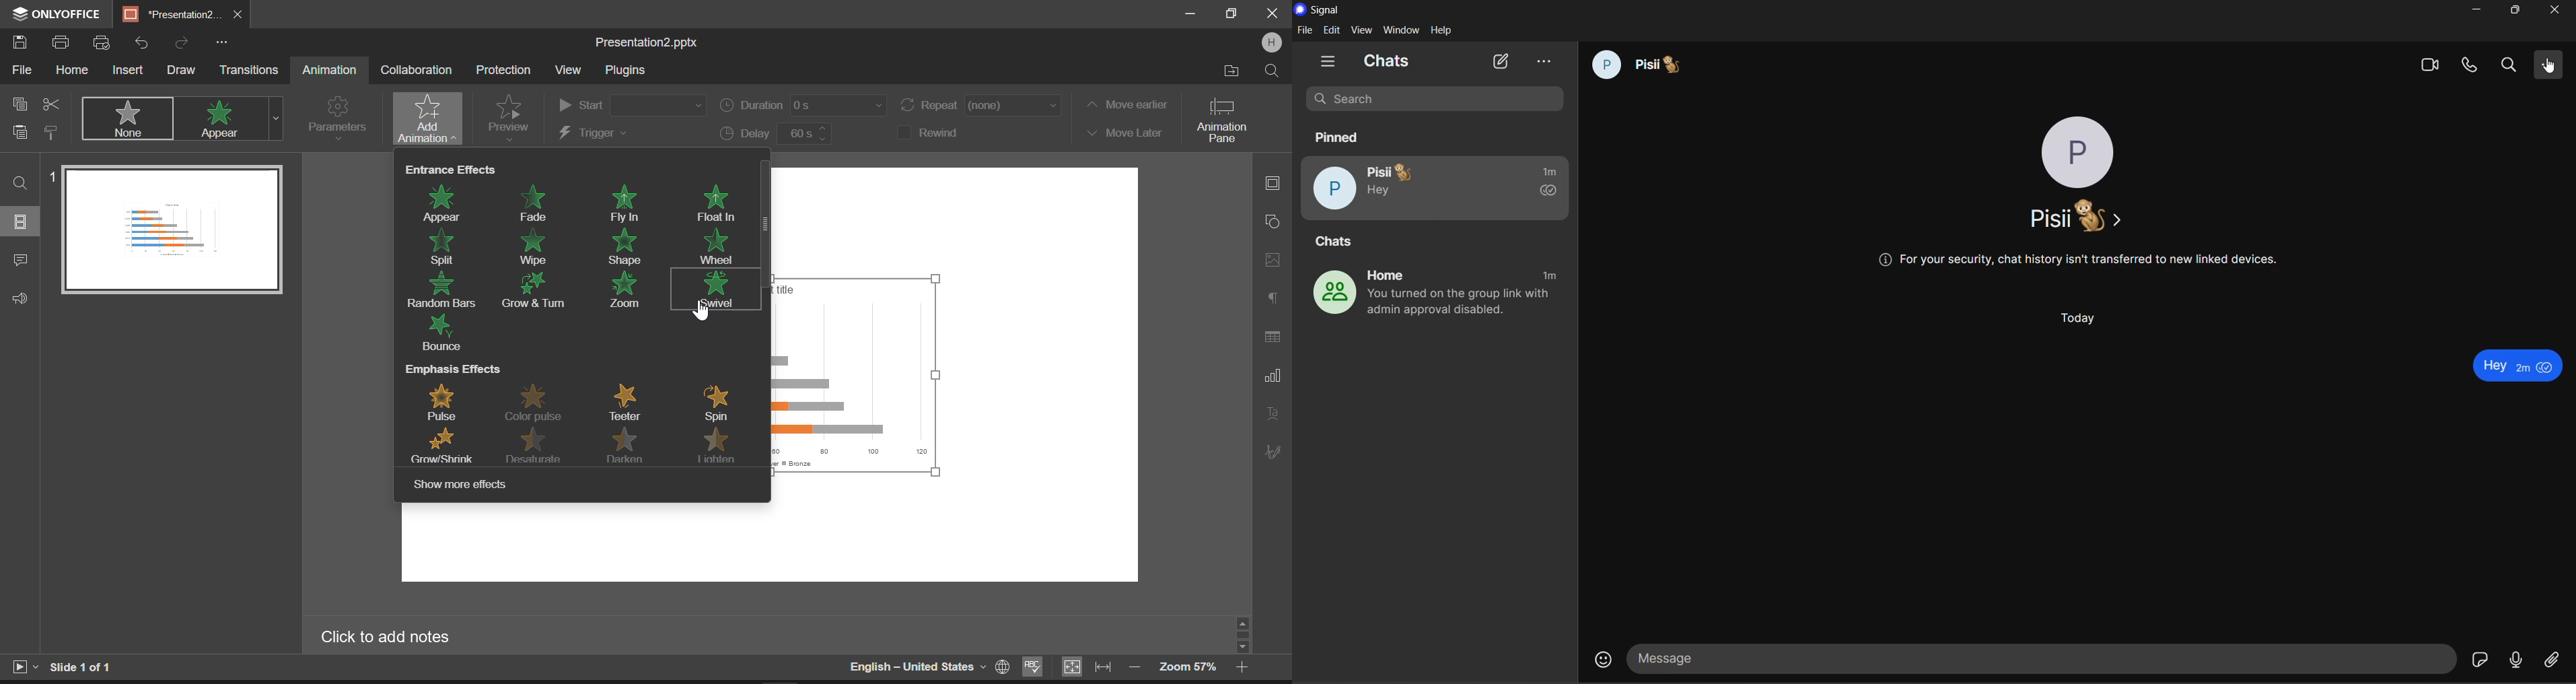  What do you see at coordinates (1033, 668) in the screenshot?
I see `Spellchecking` at bounding box center [1033, 668].